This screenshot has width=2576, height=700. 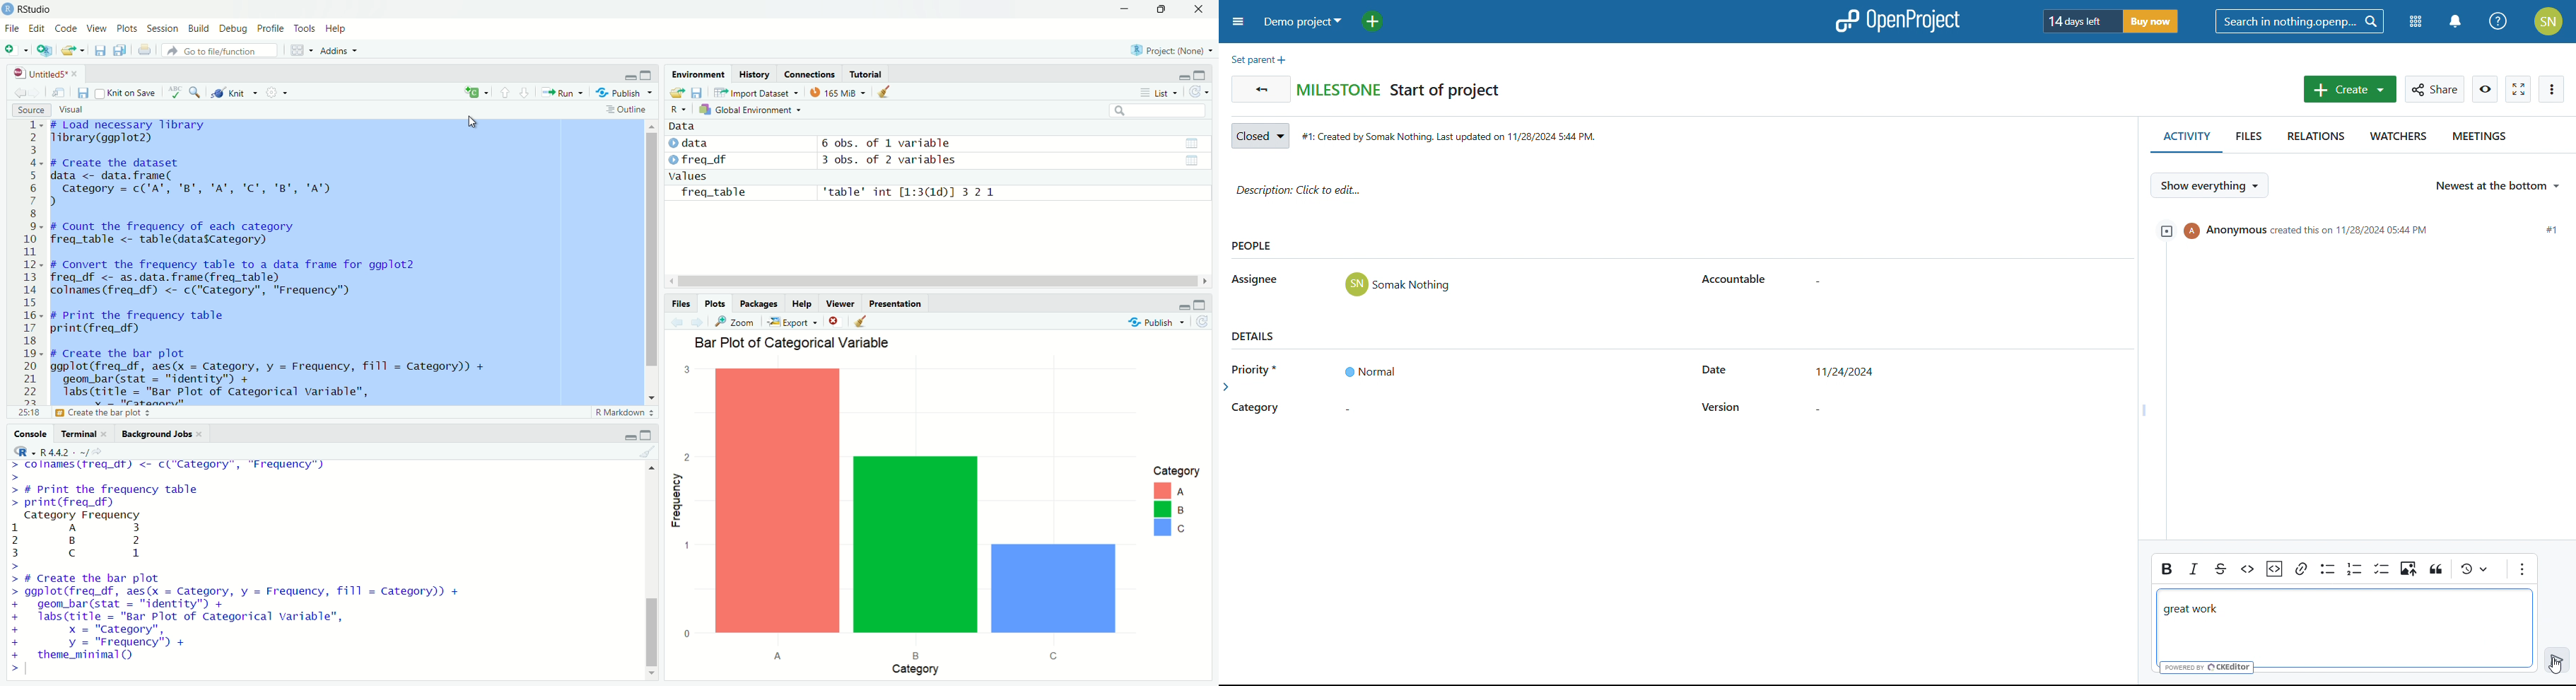 What do you see at coordinates (796, 342) in the screenshot?
I see `Bar plot of Categorical Variable` at bounding box center [796, 342].